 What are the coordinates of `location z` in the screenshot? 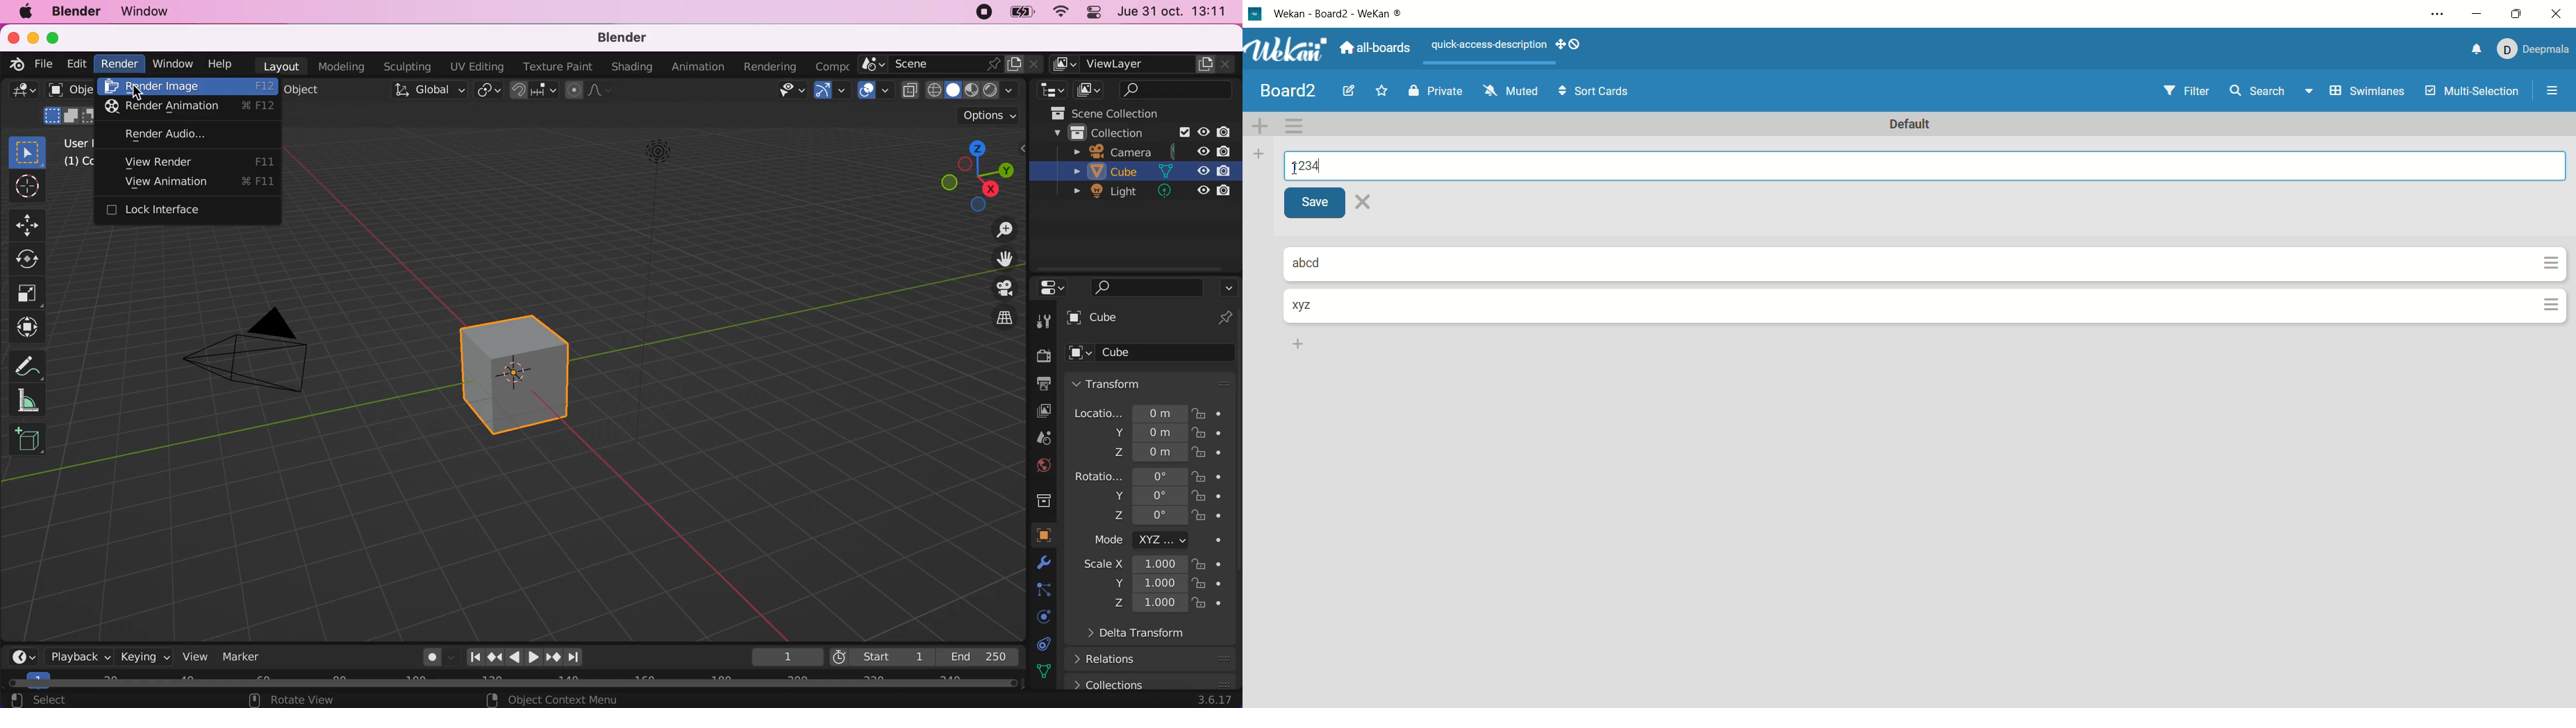 It's located at (1138, 451).